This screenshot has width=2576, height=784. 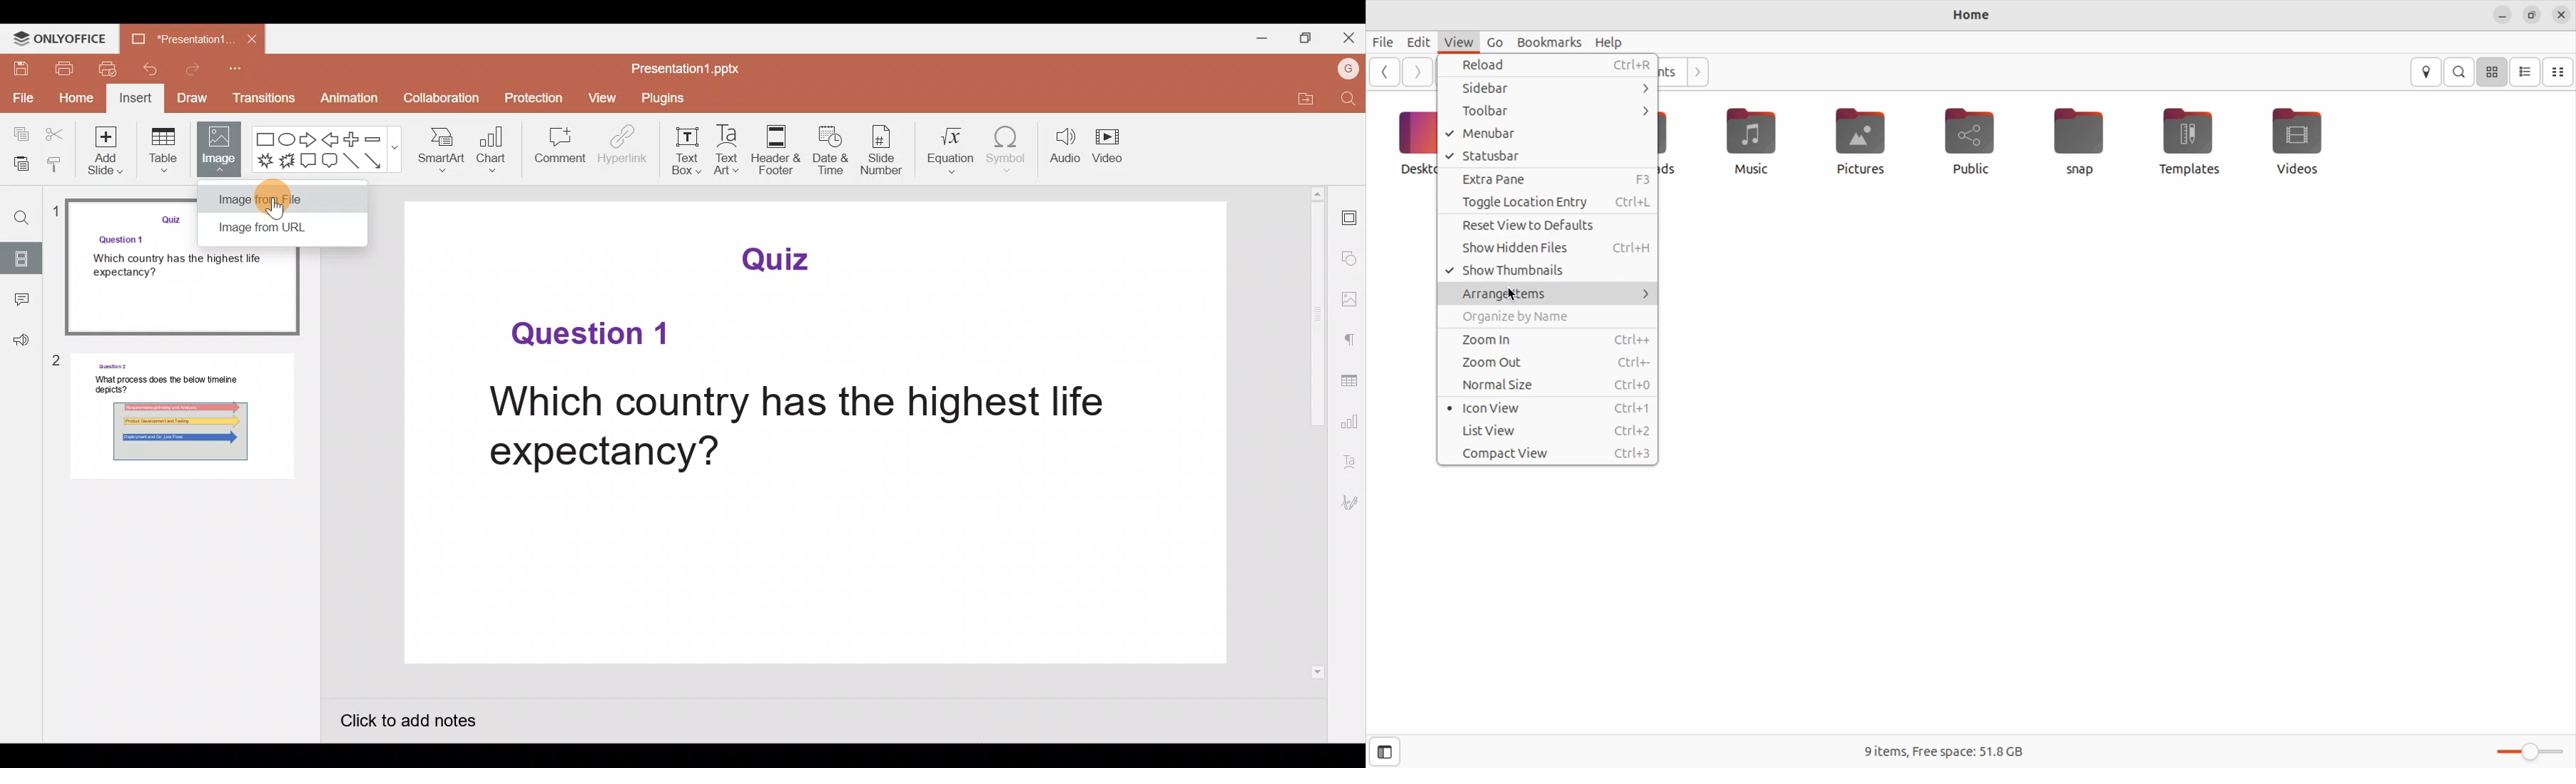 What do you see at coordinates (110, 70) in the screenshot?
I see `Quick print` at bounding box center [110, 70].